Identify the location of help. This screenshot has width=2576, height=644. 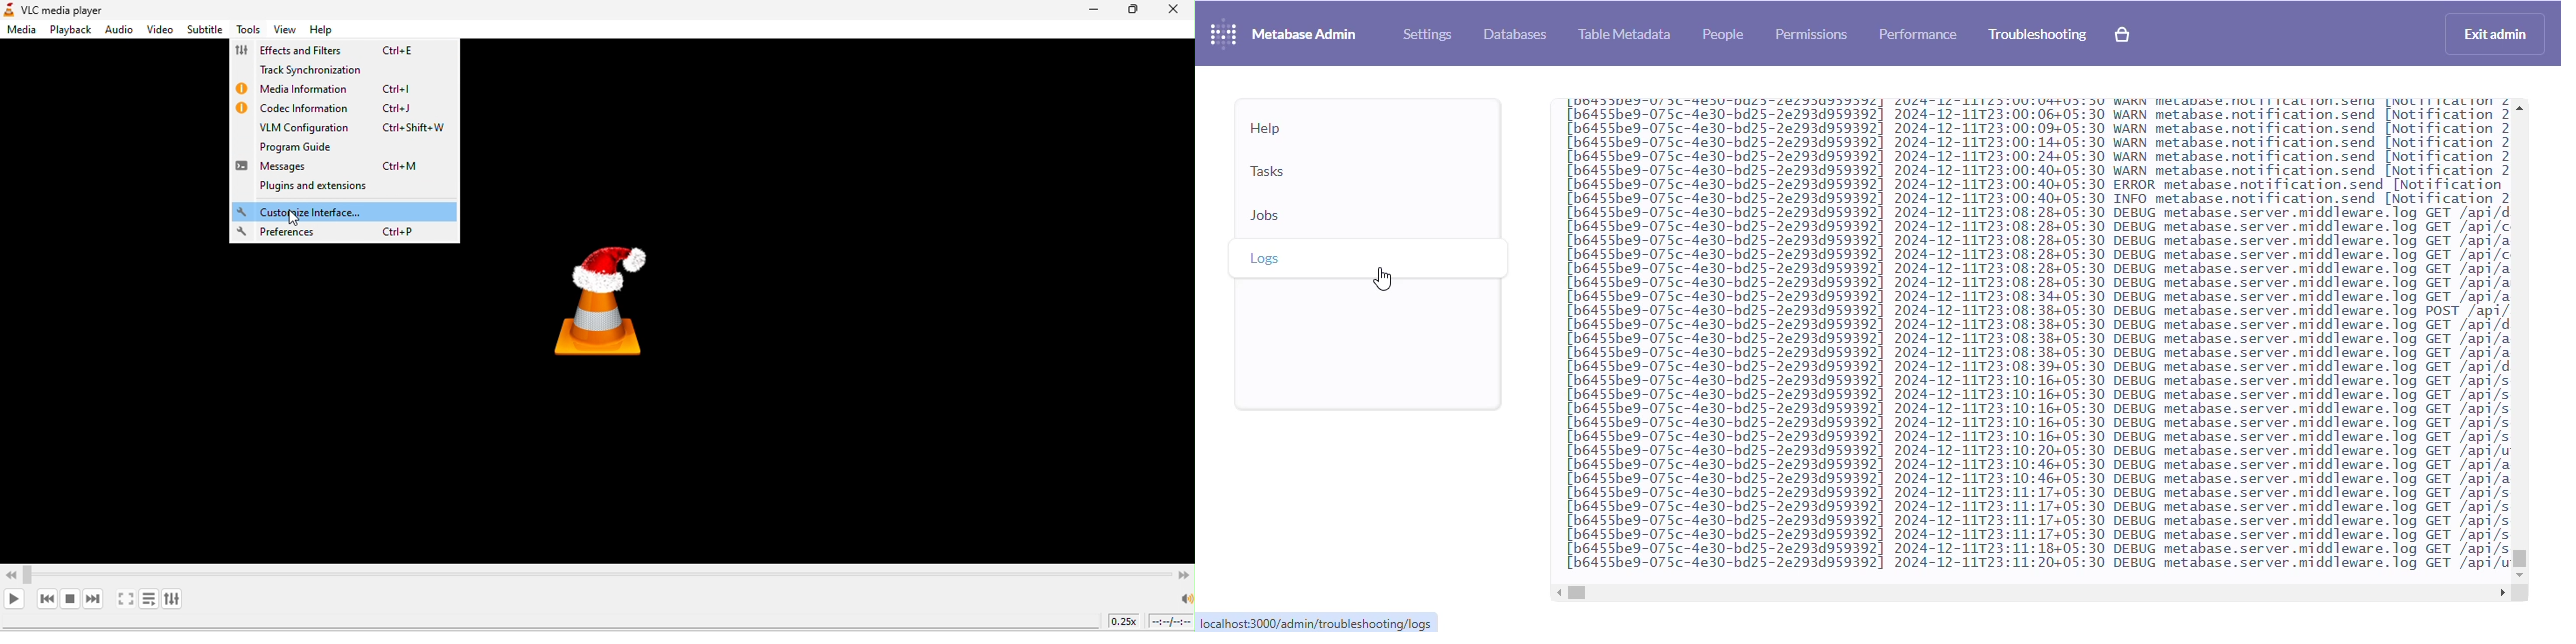
(325, 31).